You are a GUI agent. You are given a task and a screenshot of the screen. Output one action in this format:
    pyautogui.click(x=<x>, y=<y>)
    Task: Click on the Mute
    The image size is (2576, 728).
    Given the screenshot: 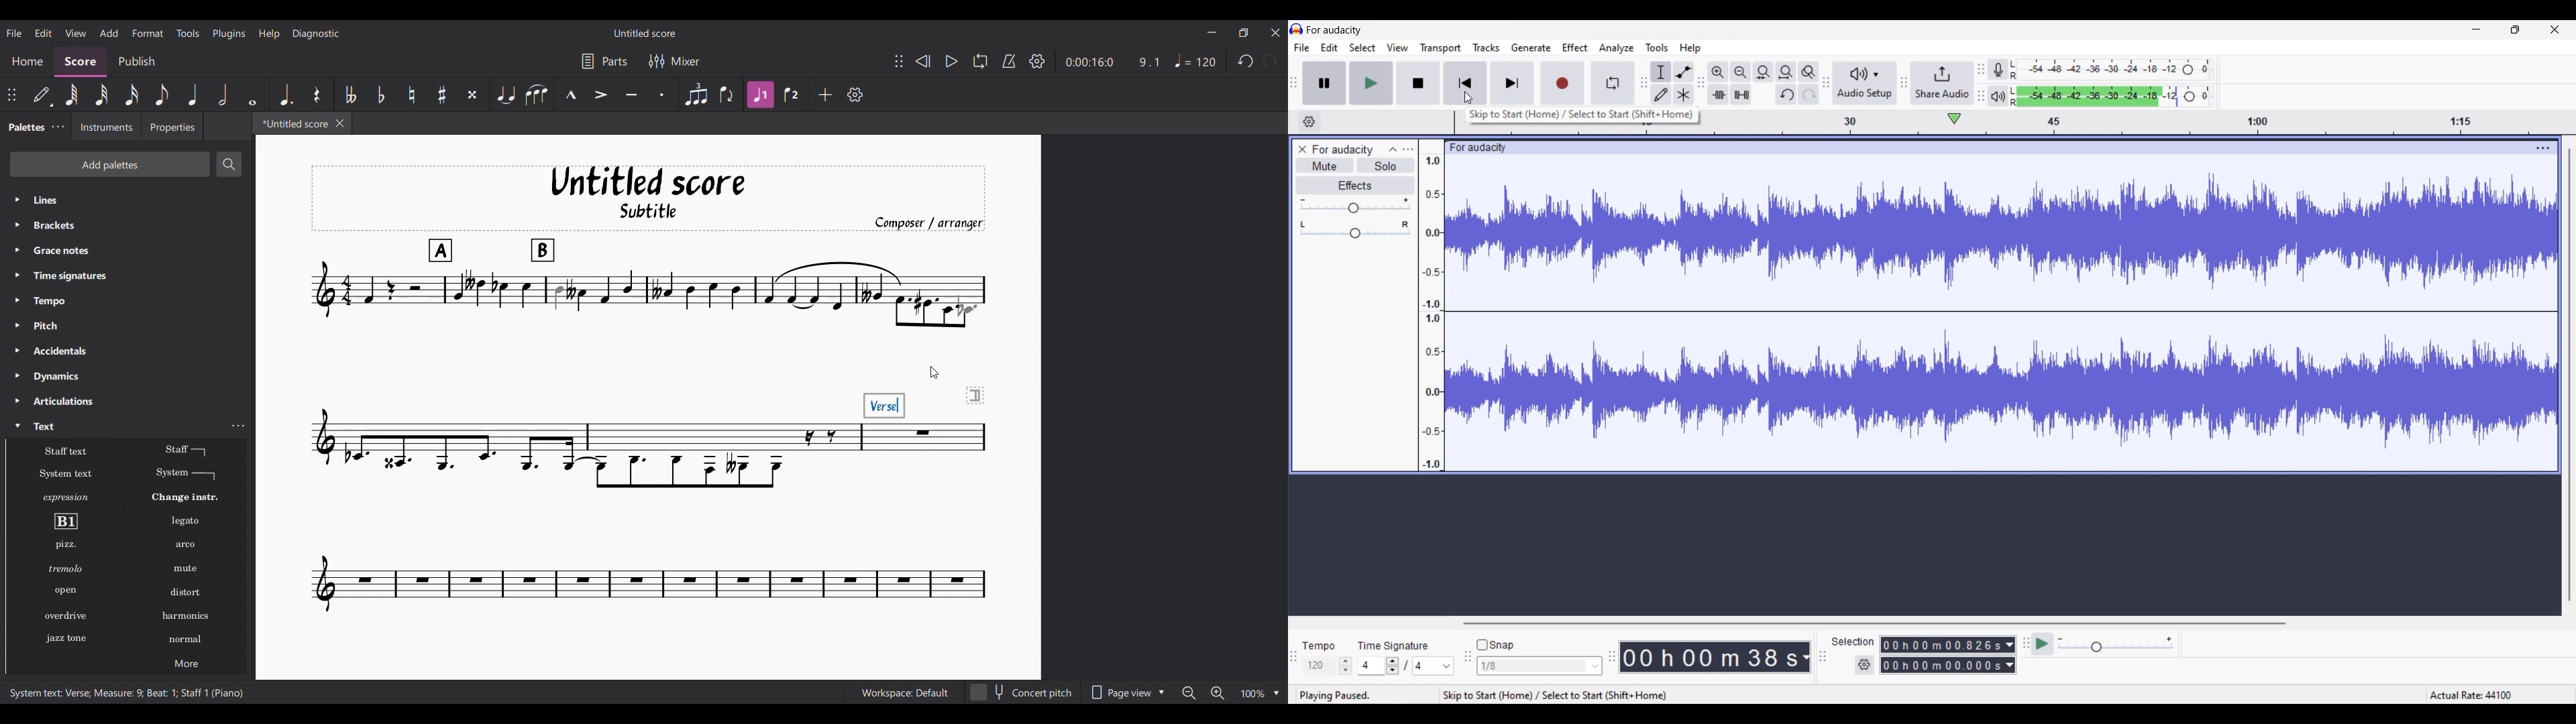 What is the action you would take?
    pyautogui.click(x=186, y=568)
    